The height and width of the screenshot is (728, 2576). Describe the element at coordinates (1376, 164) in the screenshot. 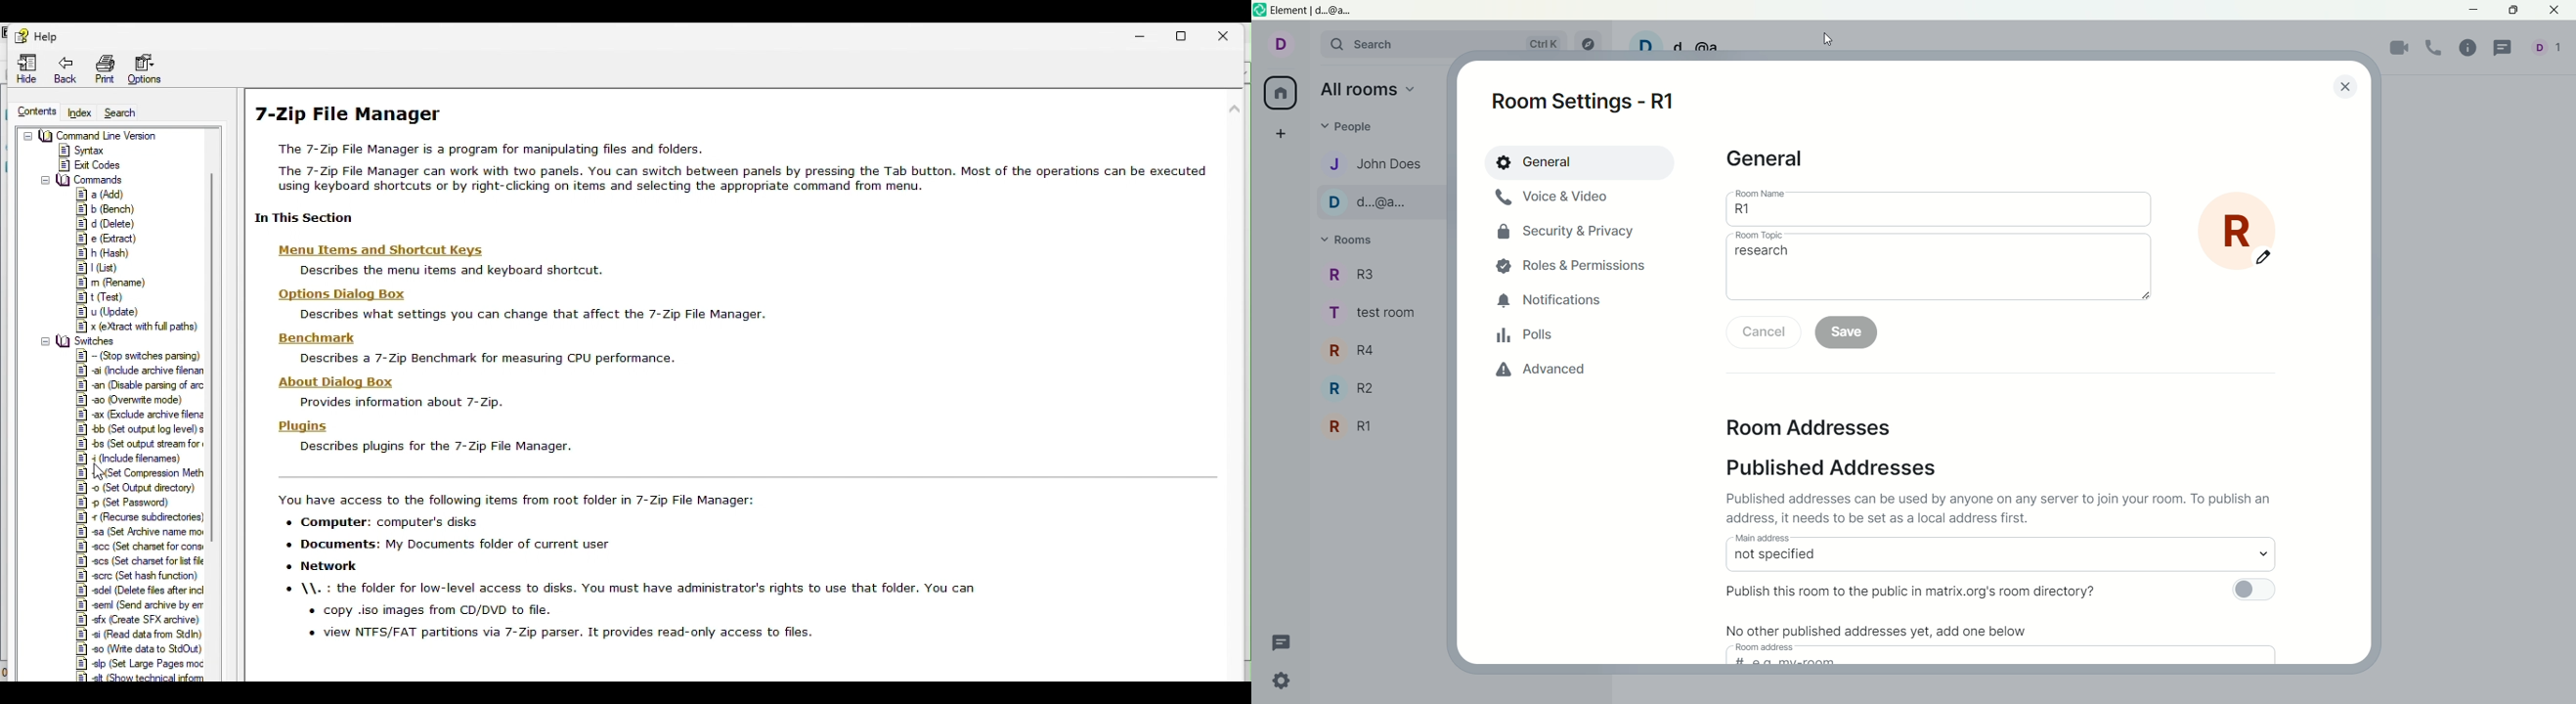

I see `j john does` at that location.